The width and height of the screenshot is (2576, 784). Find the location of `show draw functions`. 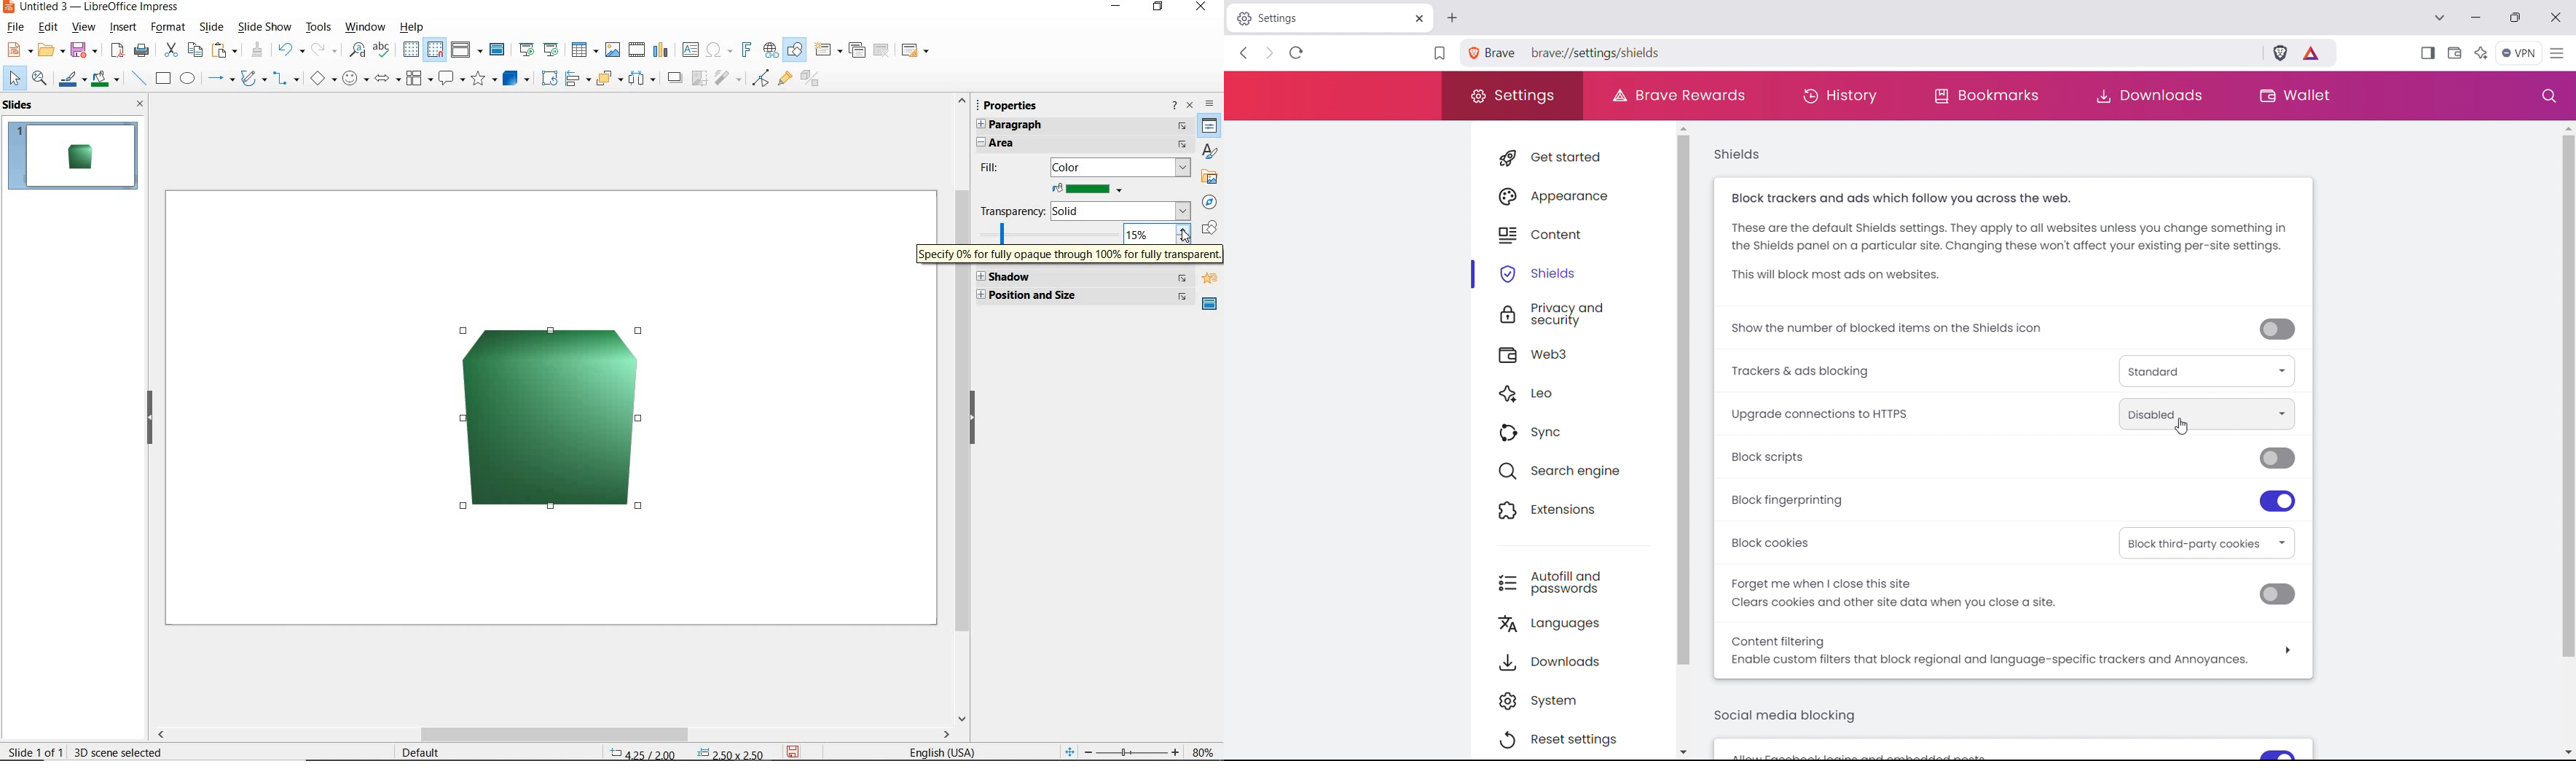

show draw functions is located at coordinates (796, 50).